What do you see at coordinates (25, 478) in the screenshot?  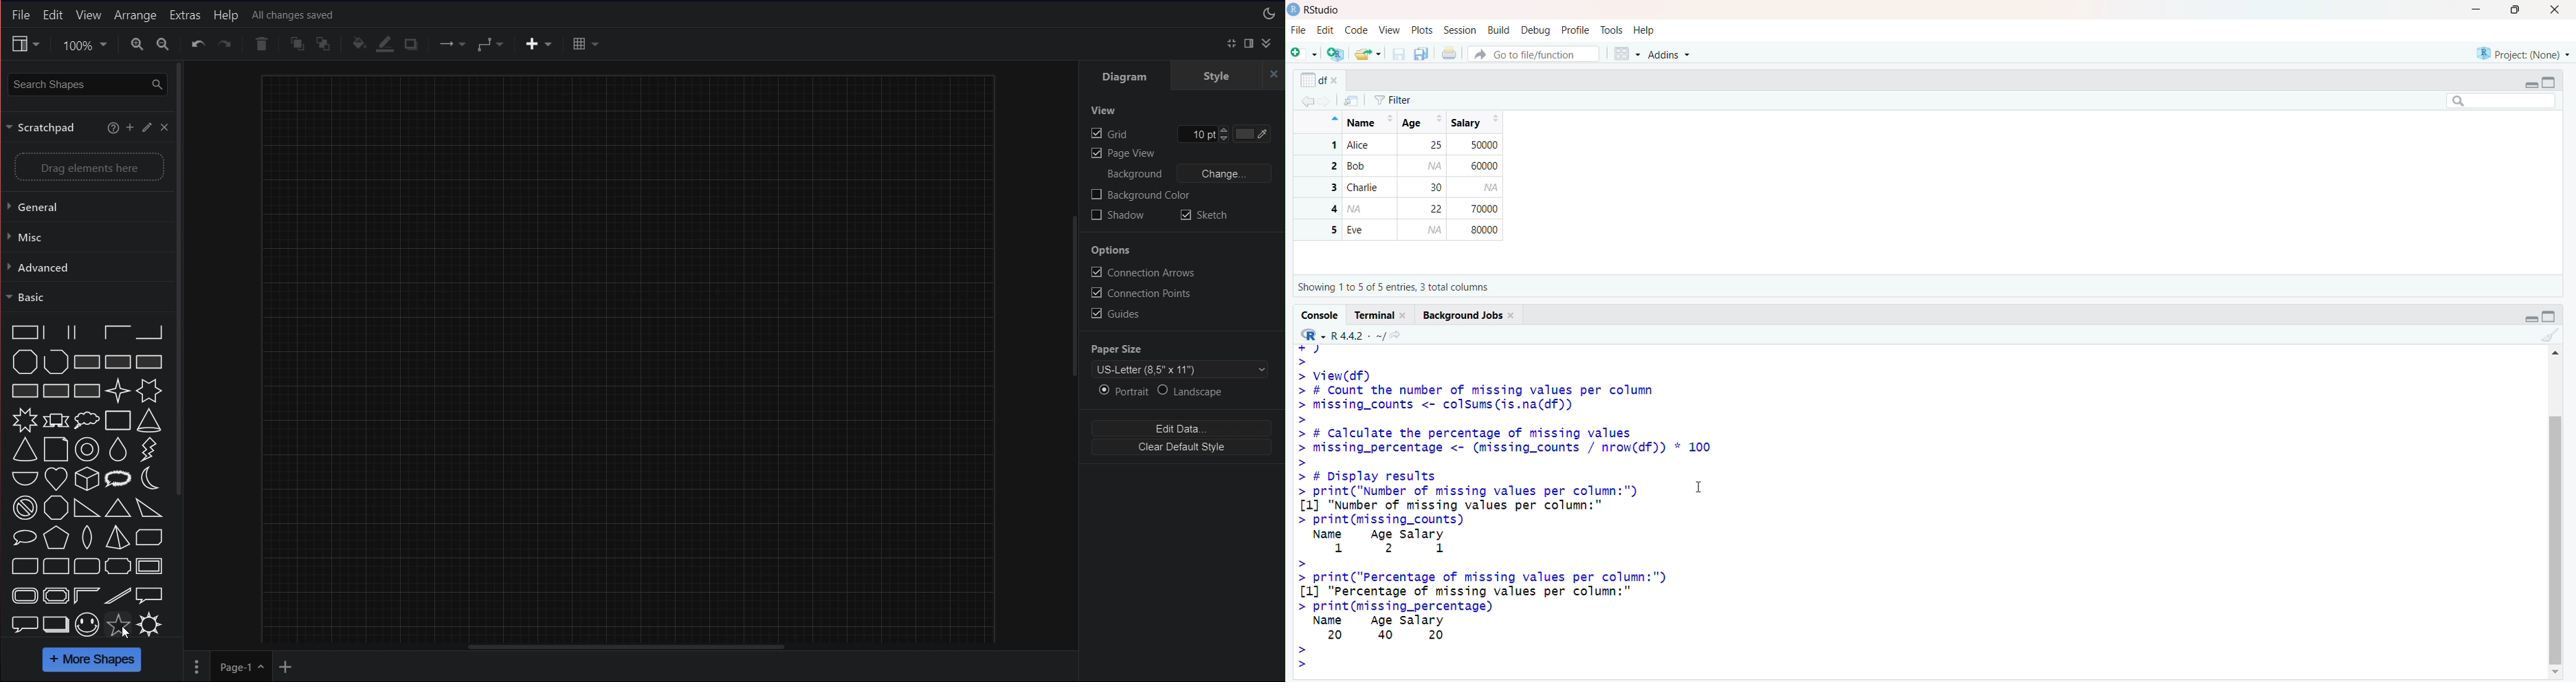 I see `half circle` at bounding box center [25, 478].